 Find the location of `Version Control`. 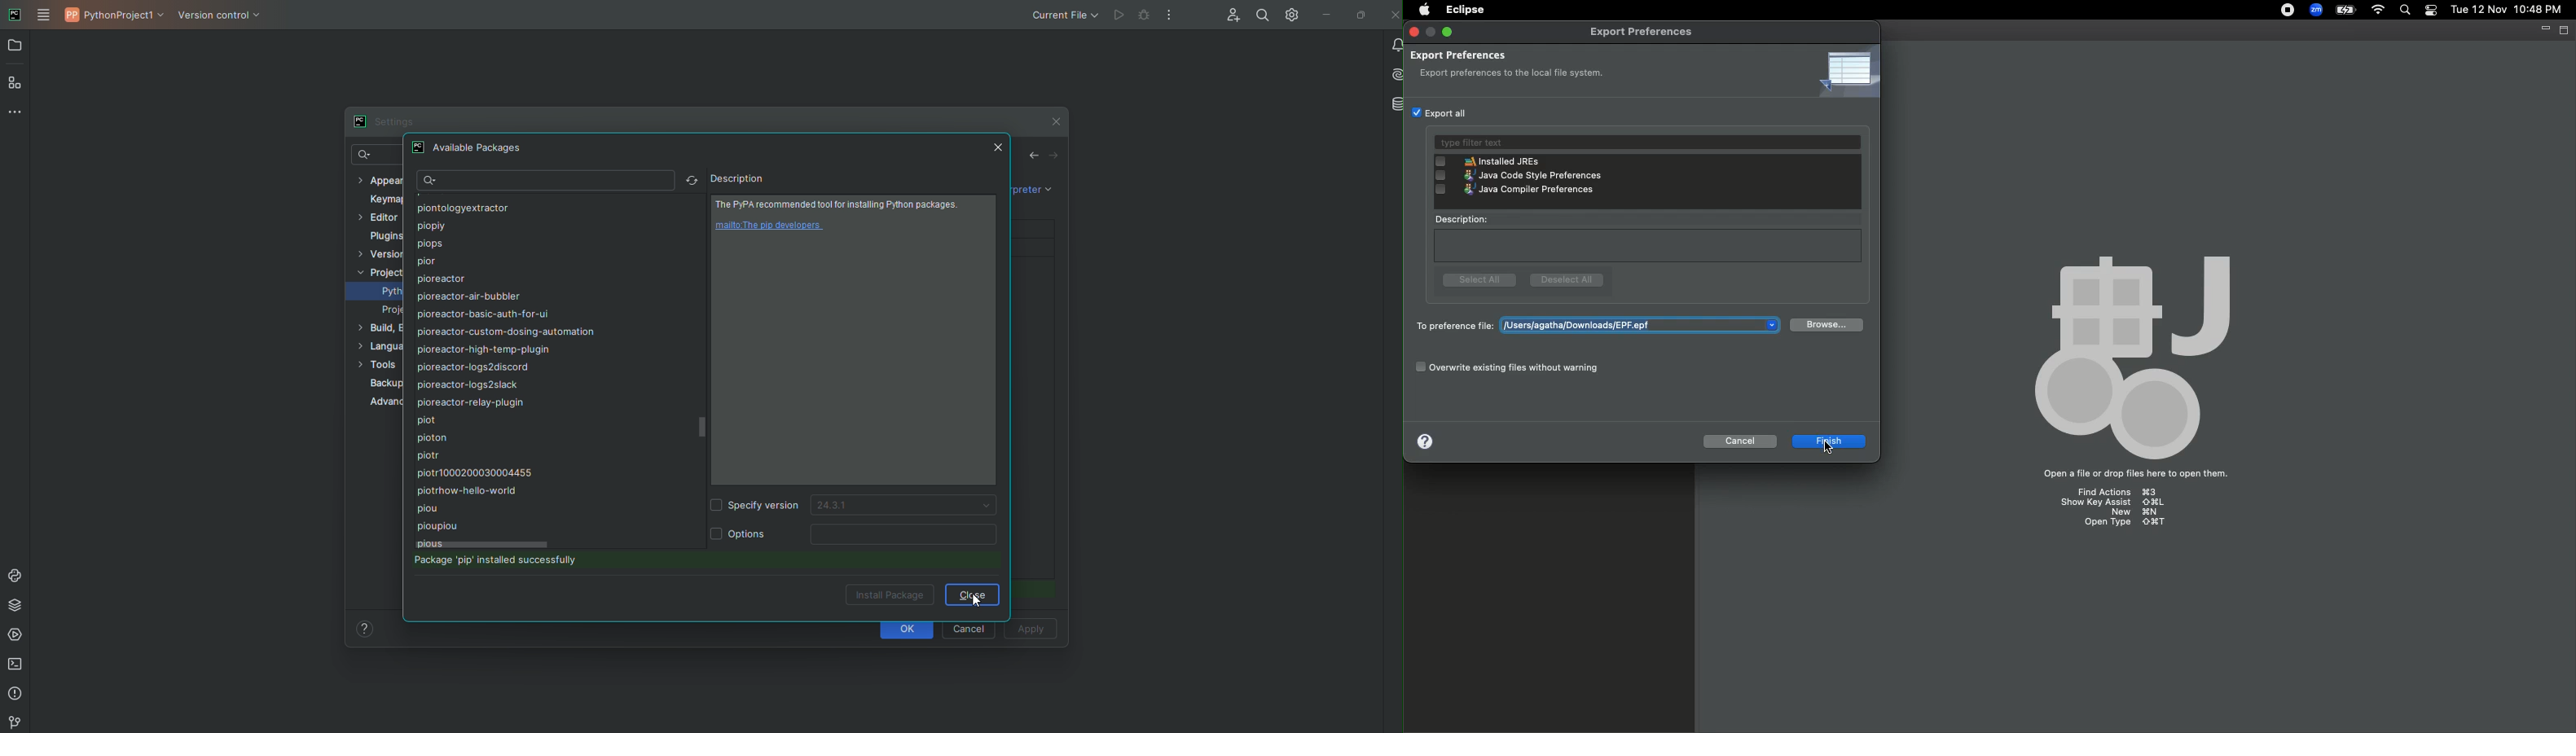

Version Control is located at coordinates (14, 722).